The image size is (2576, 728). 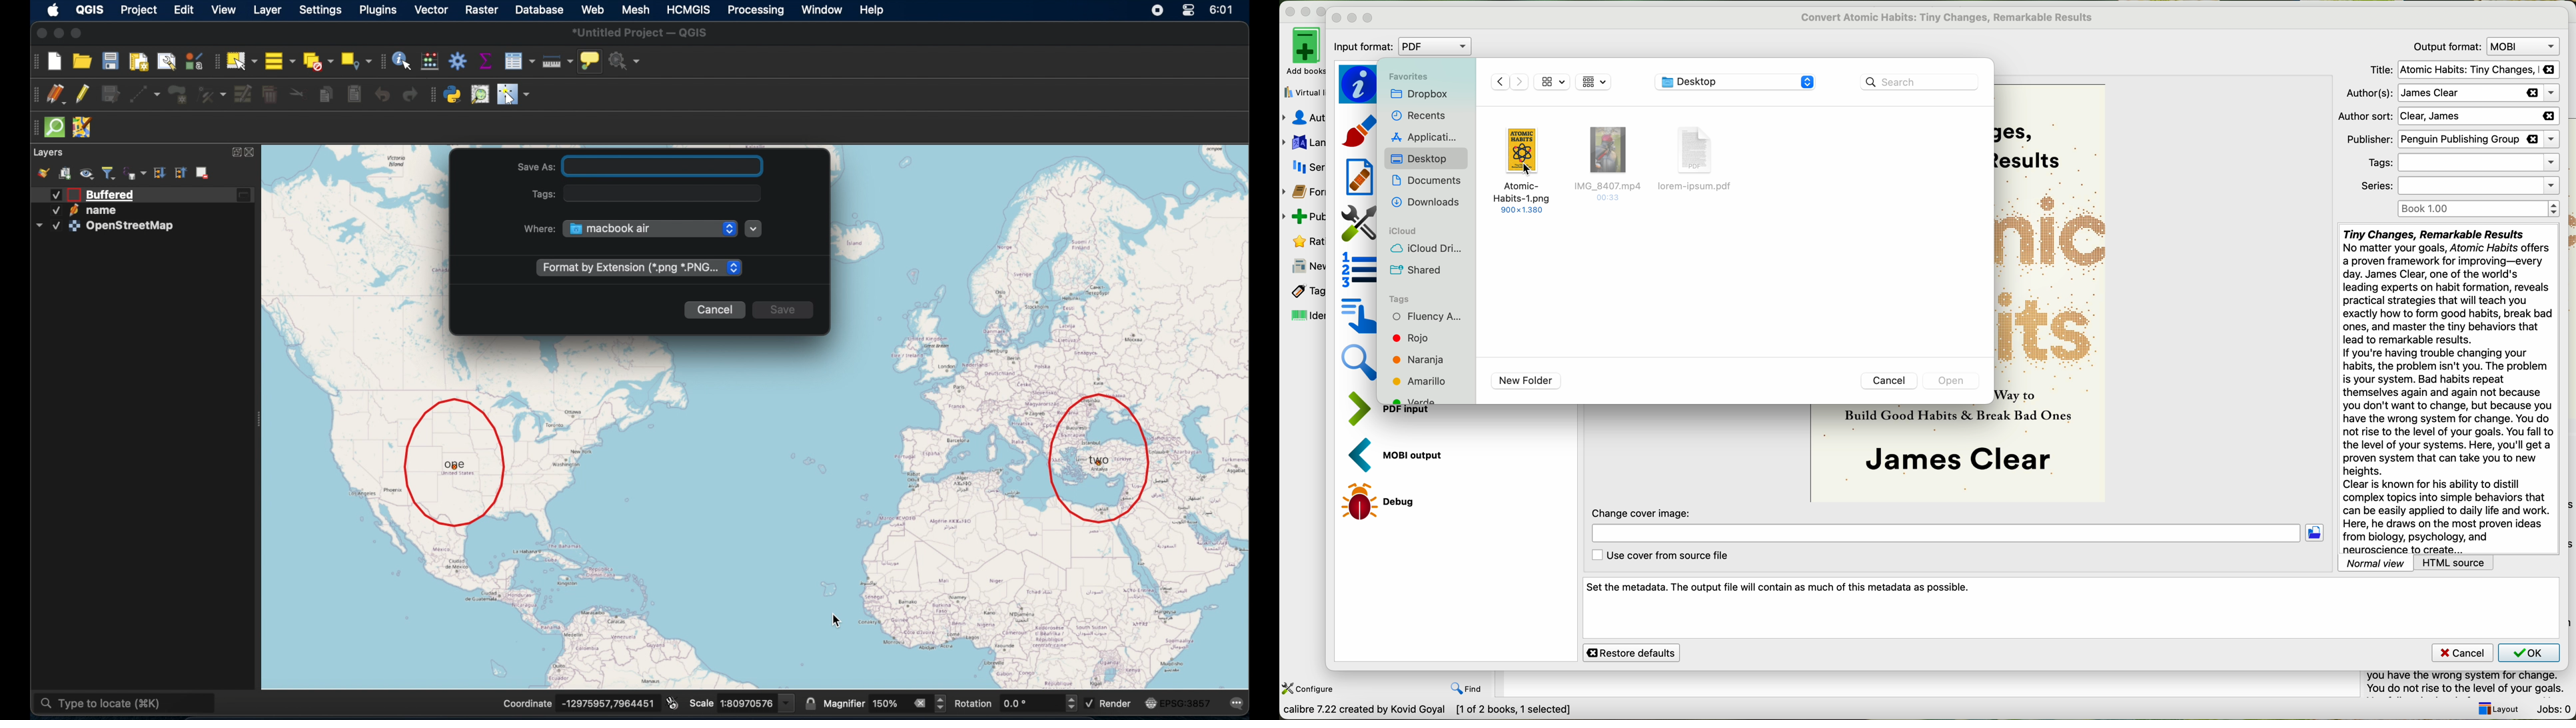 I want to click on selection toolbar, so click(x=214, y=61).